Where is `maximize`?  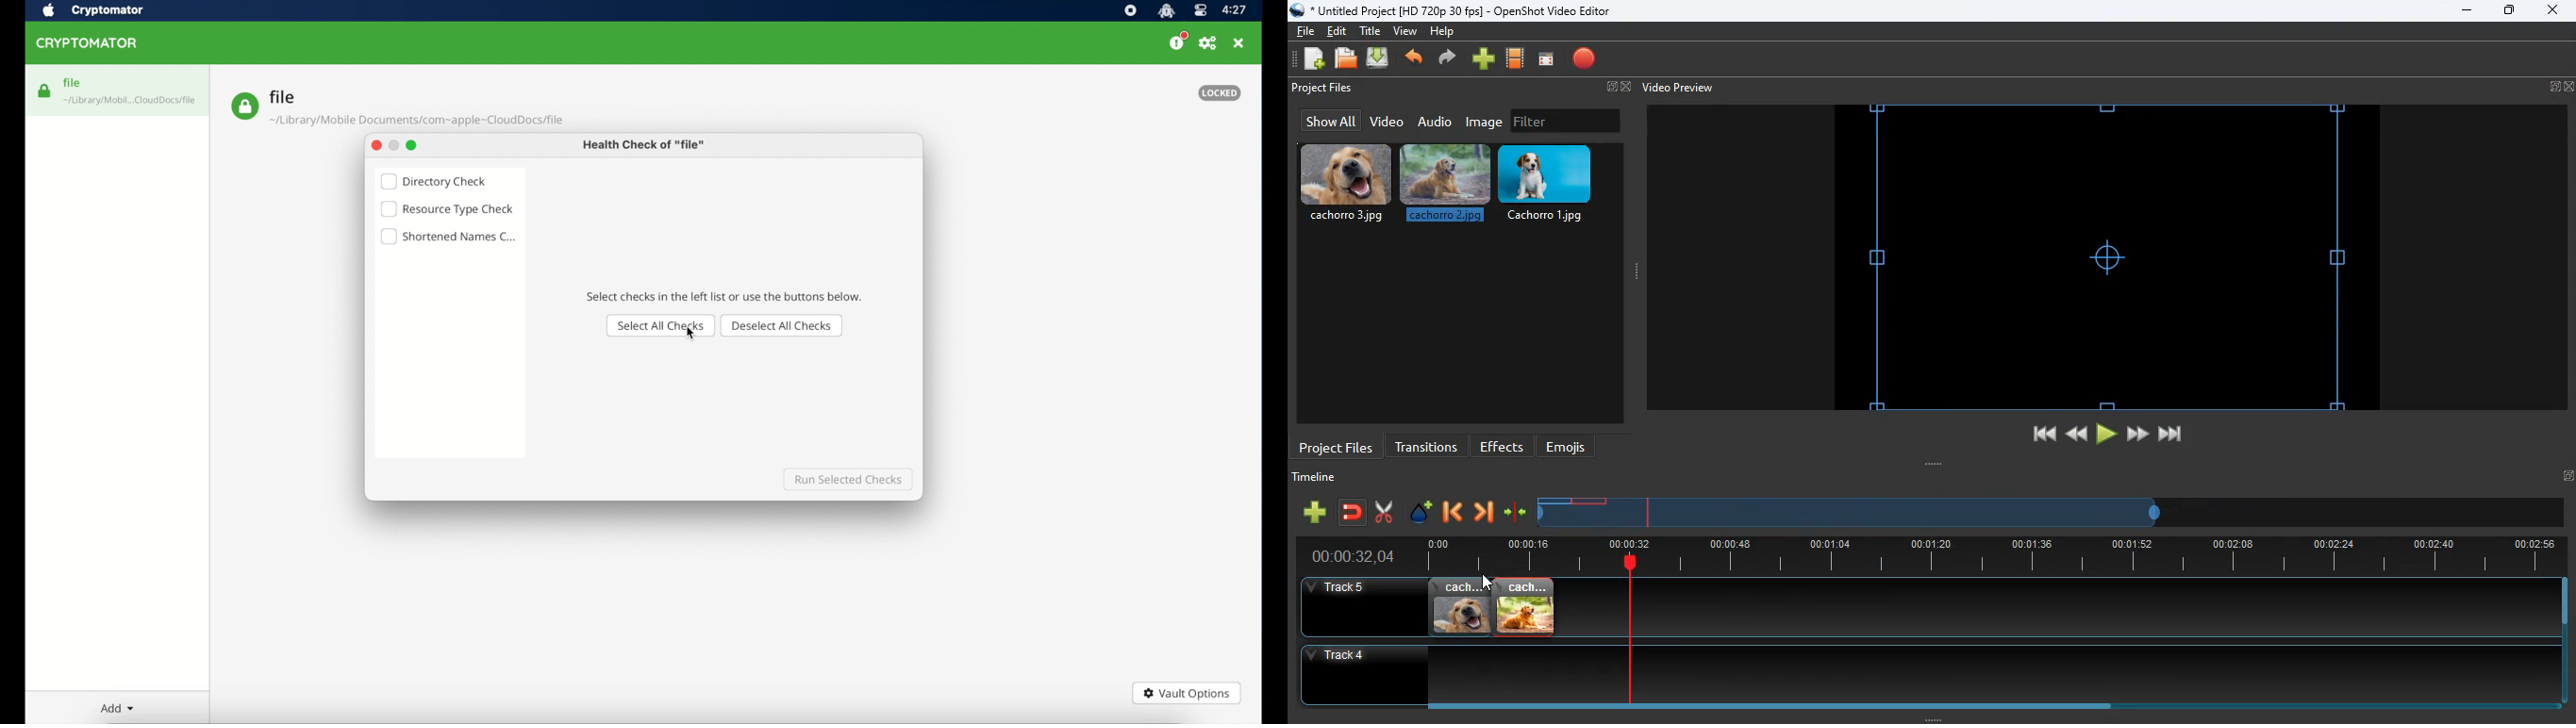
maximize is located at coordinates (2510, 12).